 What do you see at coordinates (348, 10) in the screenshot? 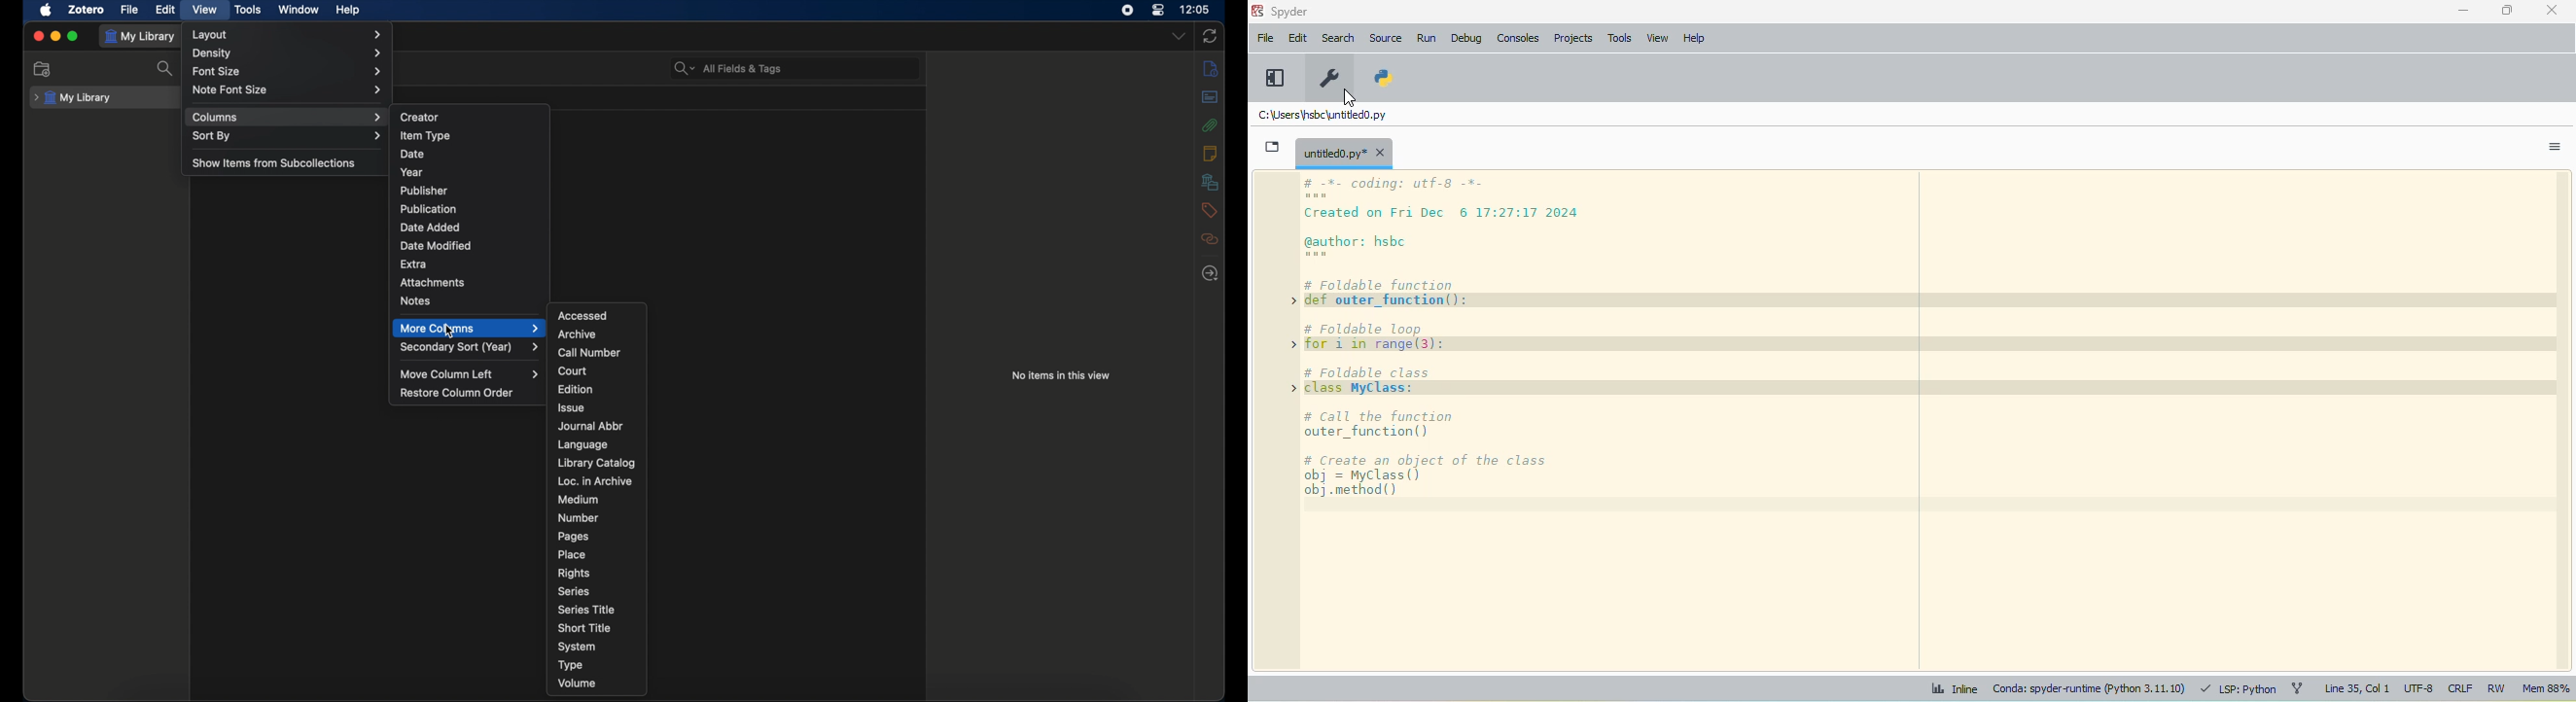
I see `help` at bounding box center [348, 10].